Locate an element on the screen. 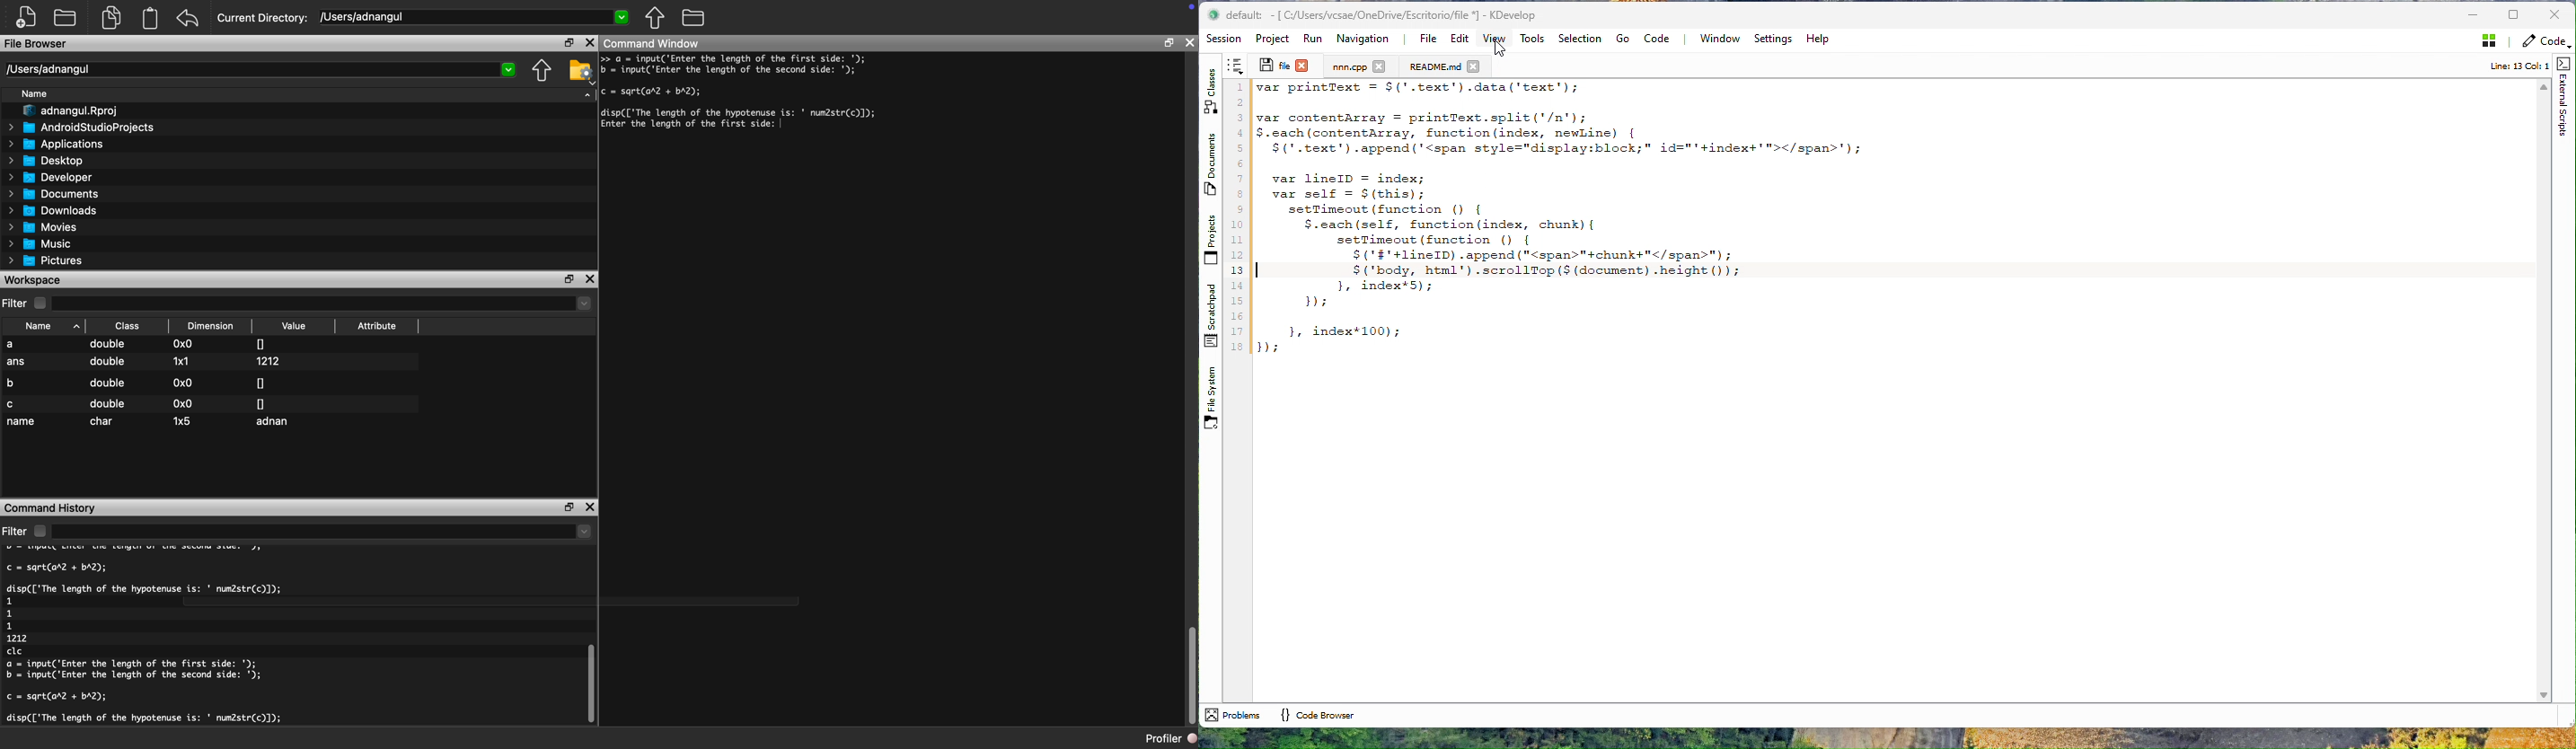  dropdown is located at coordinates (588, 93).